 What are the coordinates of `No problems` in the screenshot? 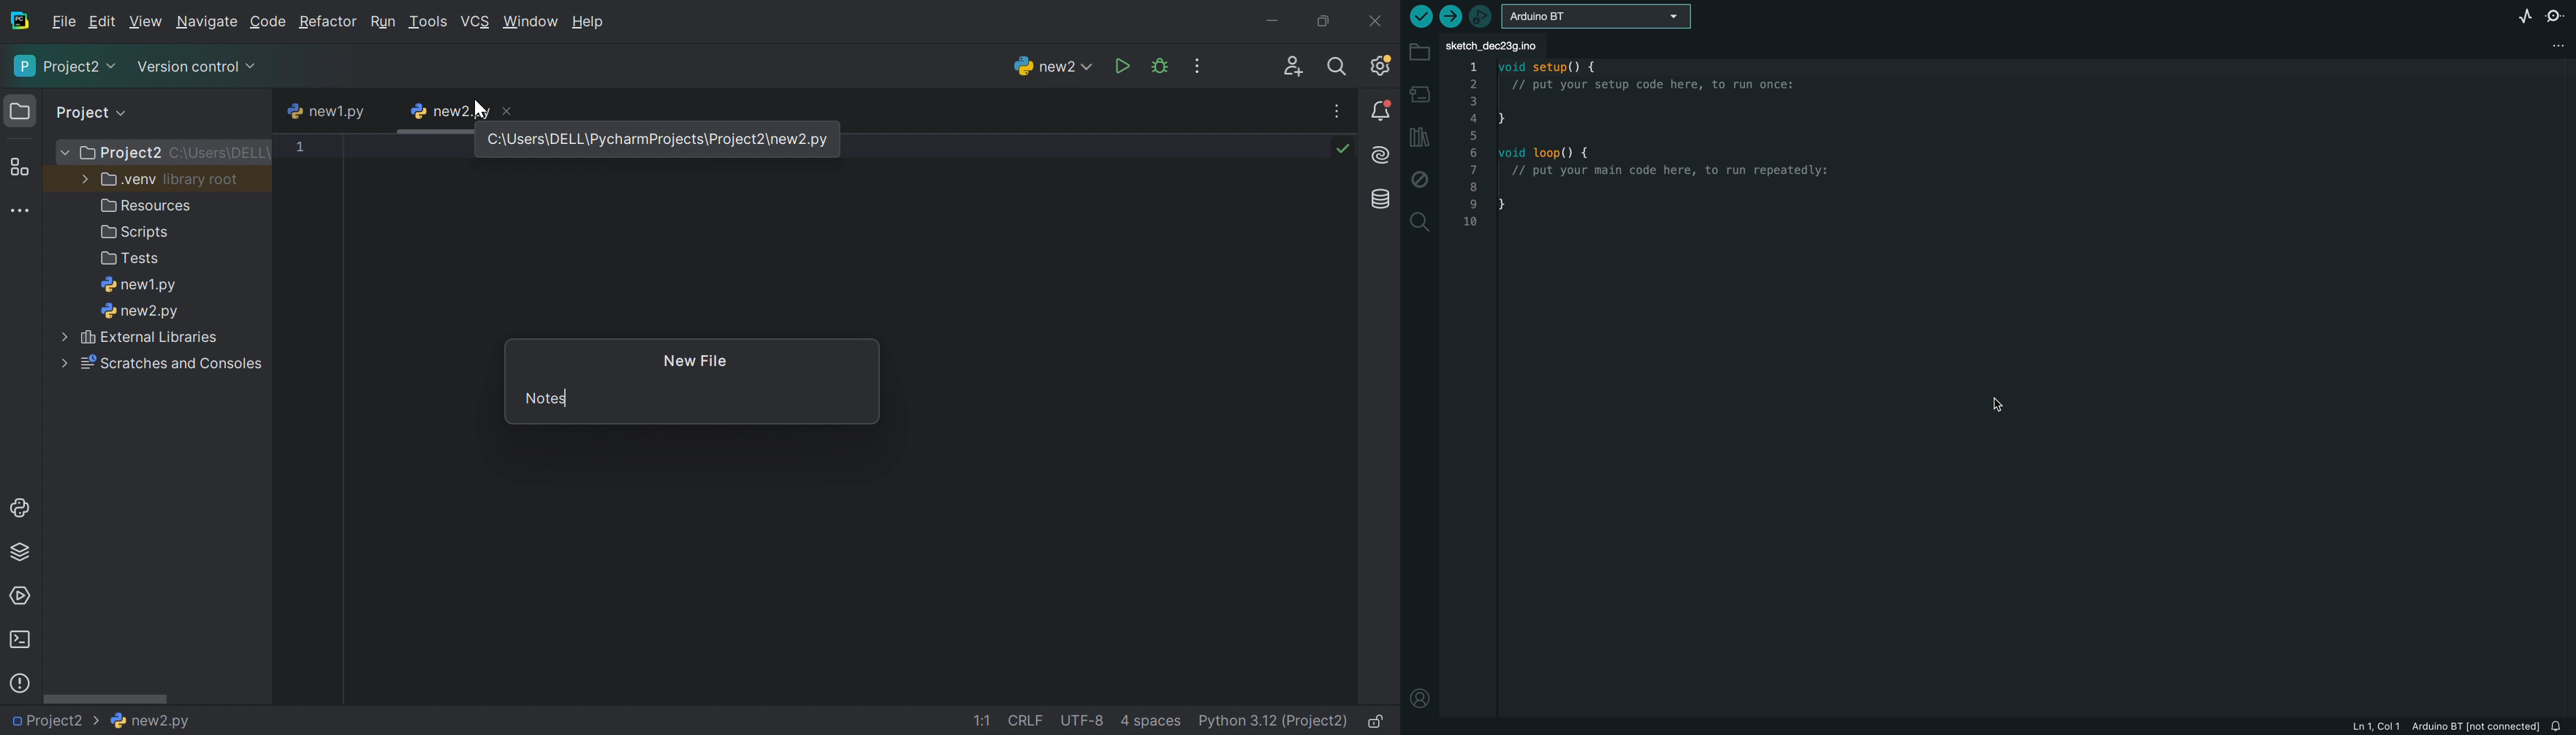 It's located at (1346, 148).